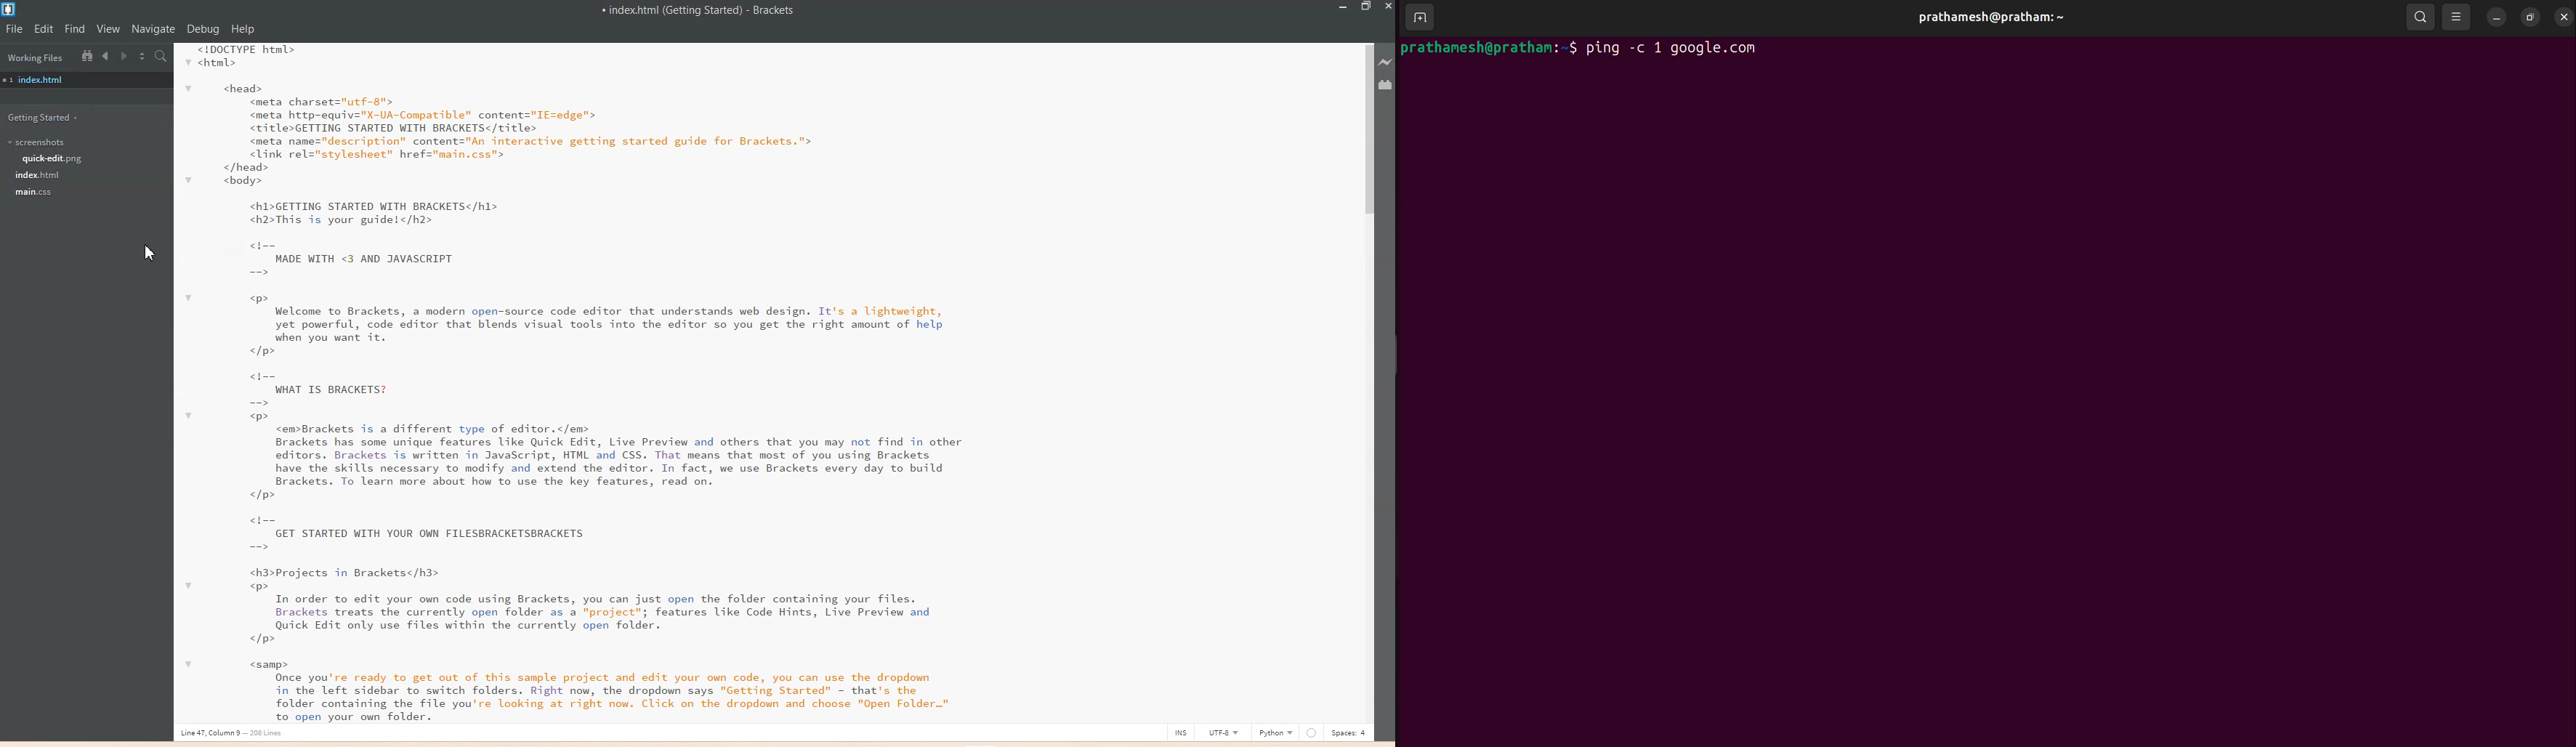 The width and height of the screenshot is (2576, 756). I want to click on Vertical scroll bar, so click(1365, 382).